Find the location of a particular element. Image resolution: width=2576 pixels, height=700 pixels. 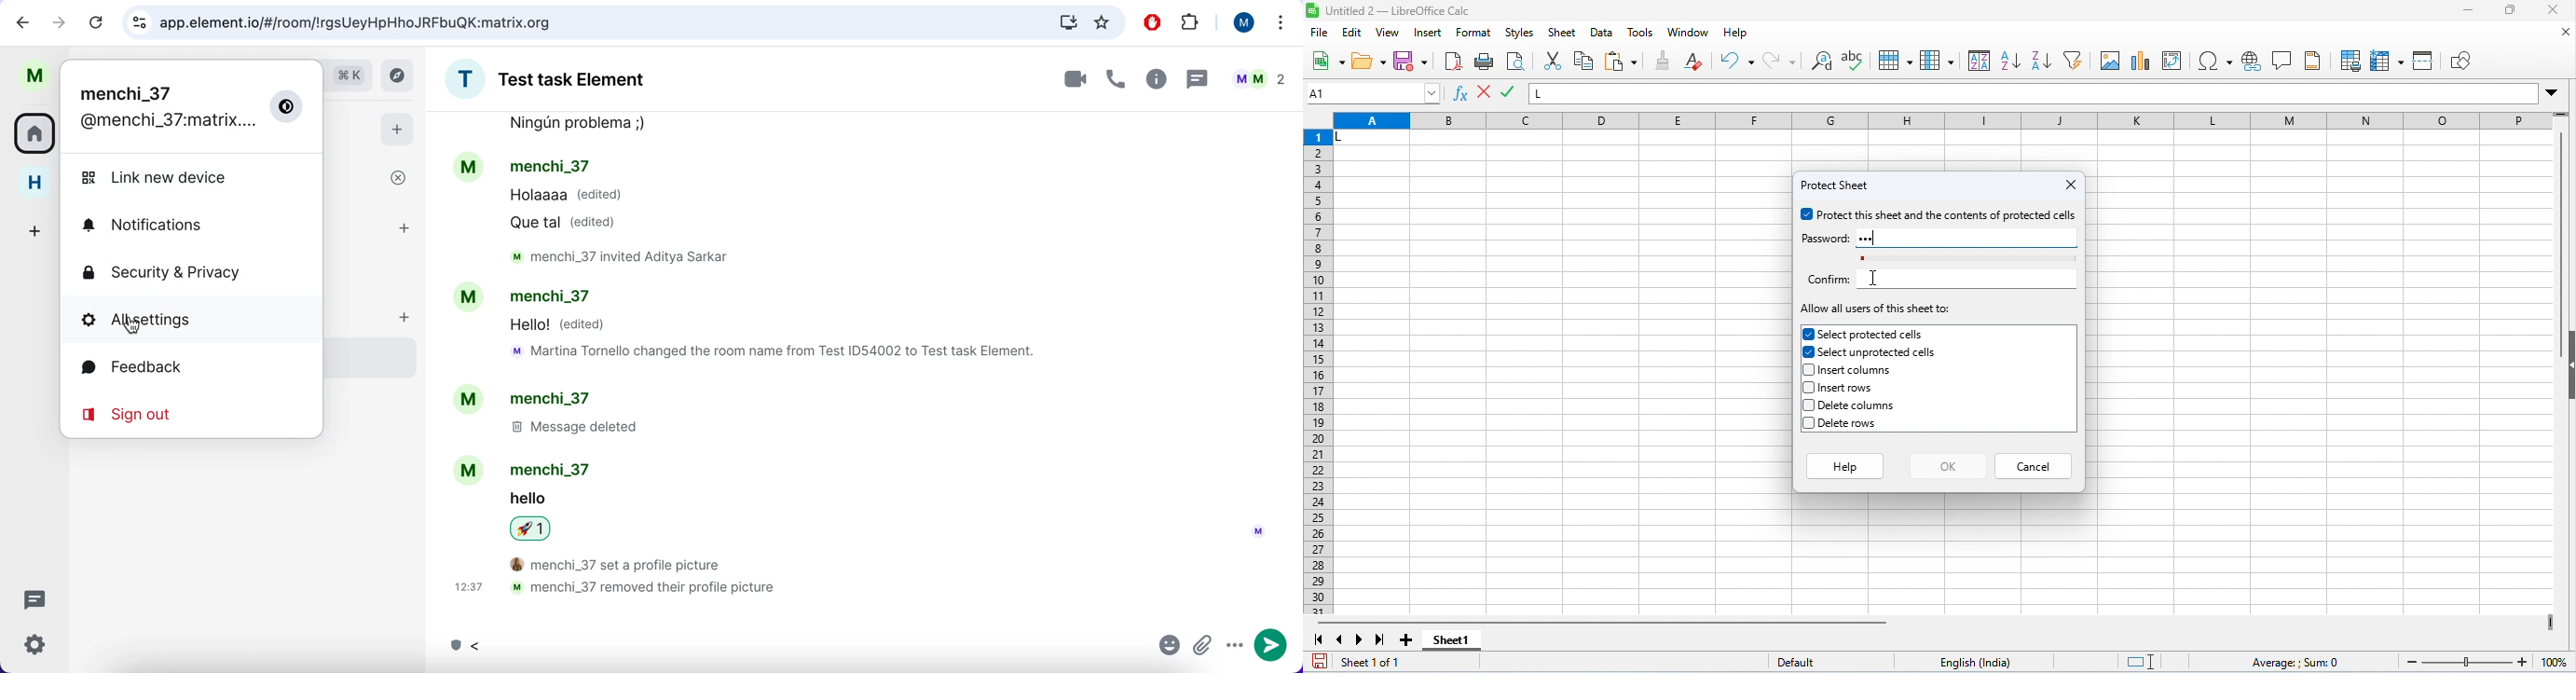

file is located at coordinates (1321, 34).